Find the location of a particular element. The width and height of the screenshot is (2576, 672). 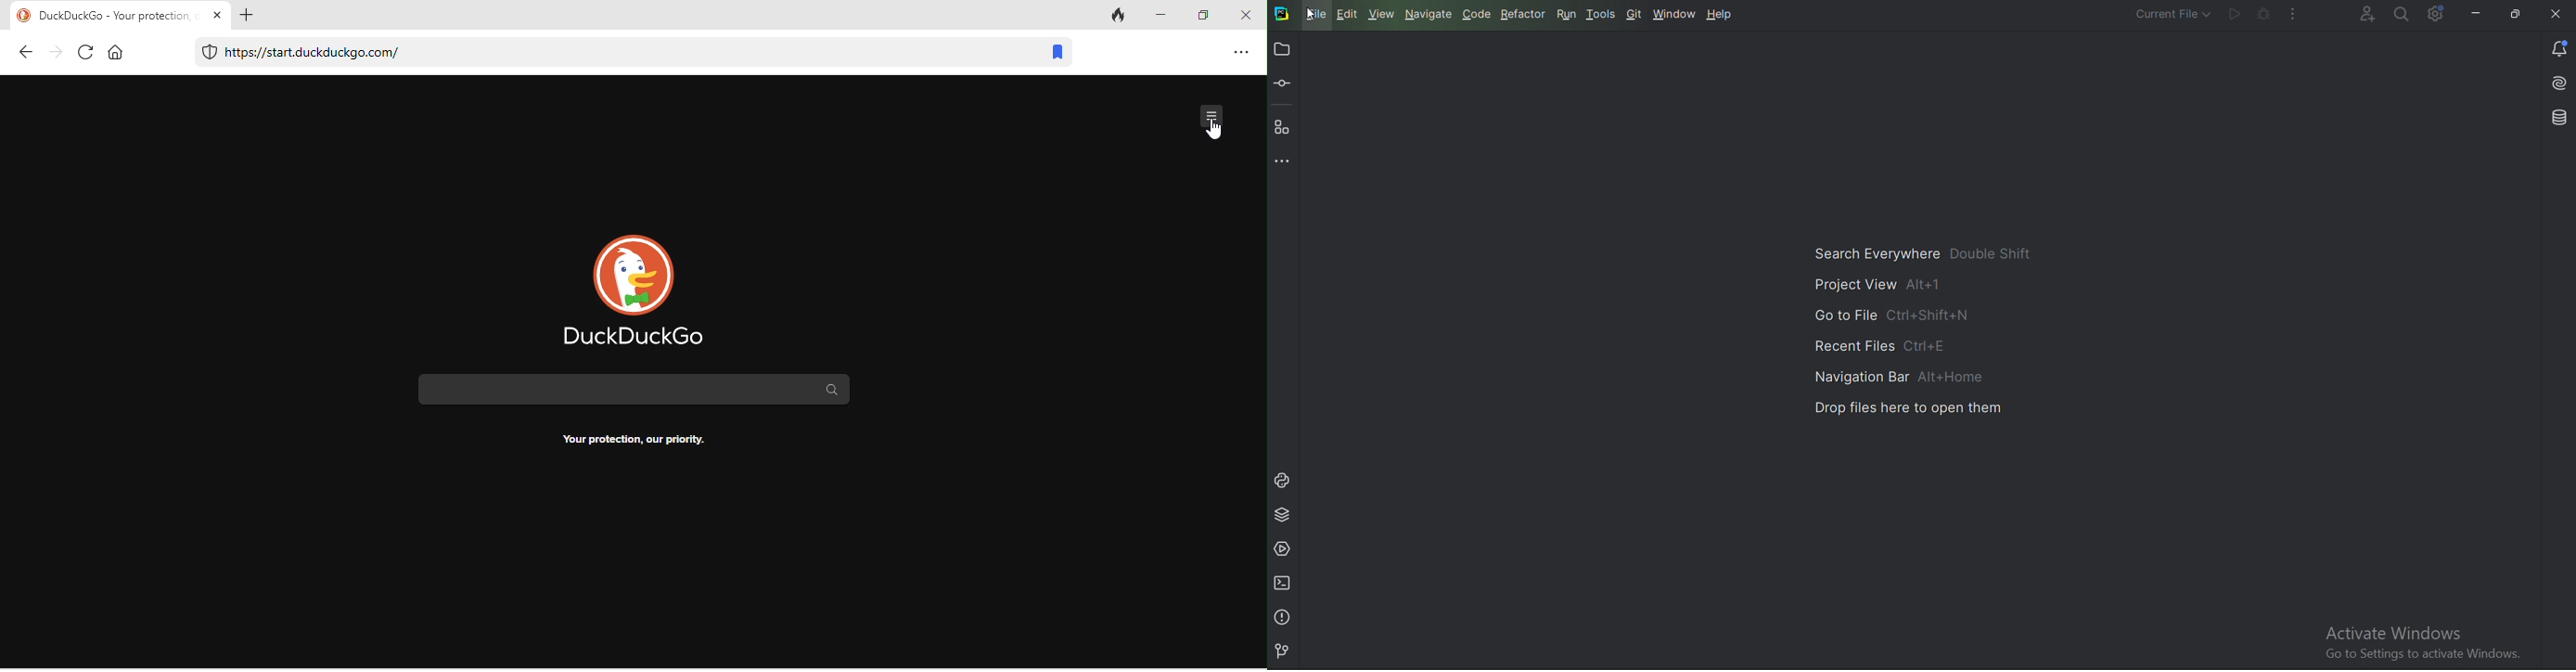

option is located at coordinates (1239, 51).